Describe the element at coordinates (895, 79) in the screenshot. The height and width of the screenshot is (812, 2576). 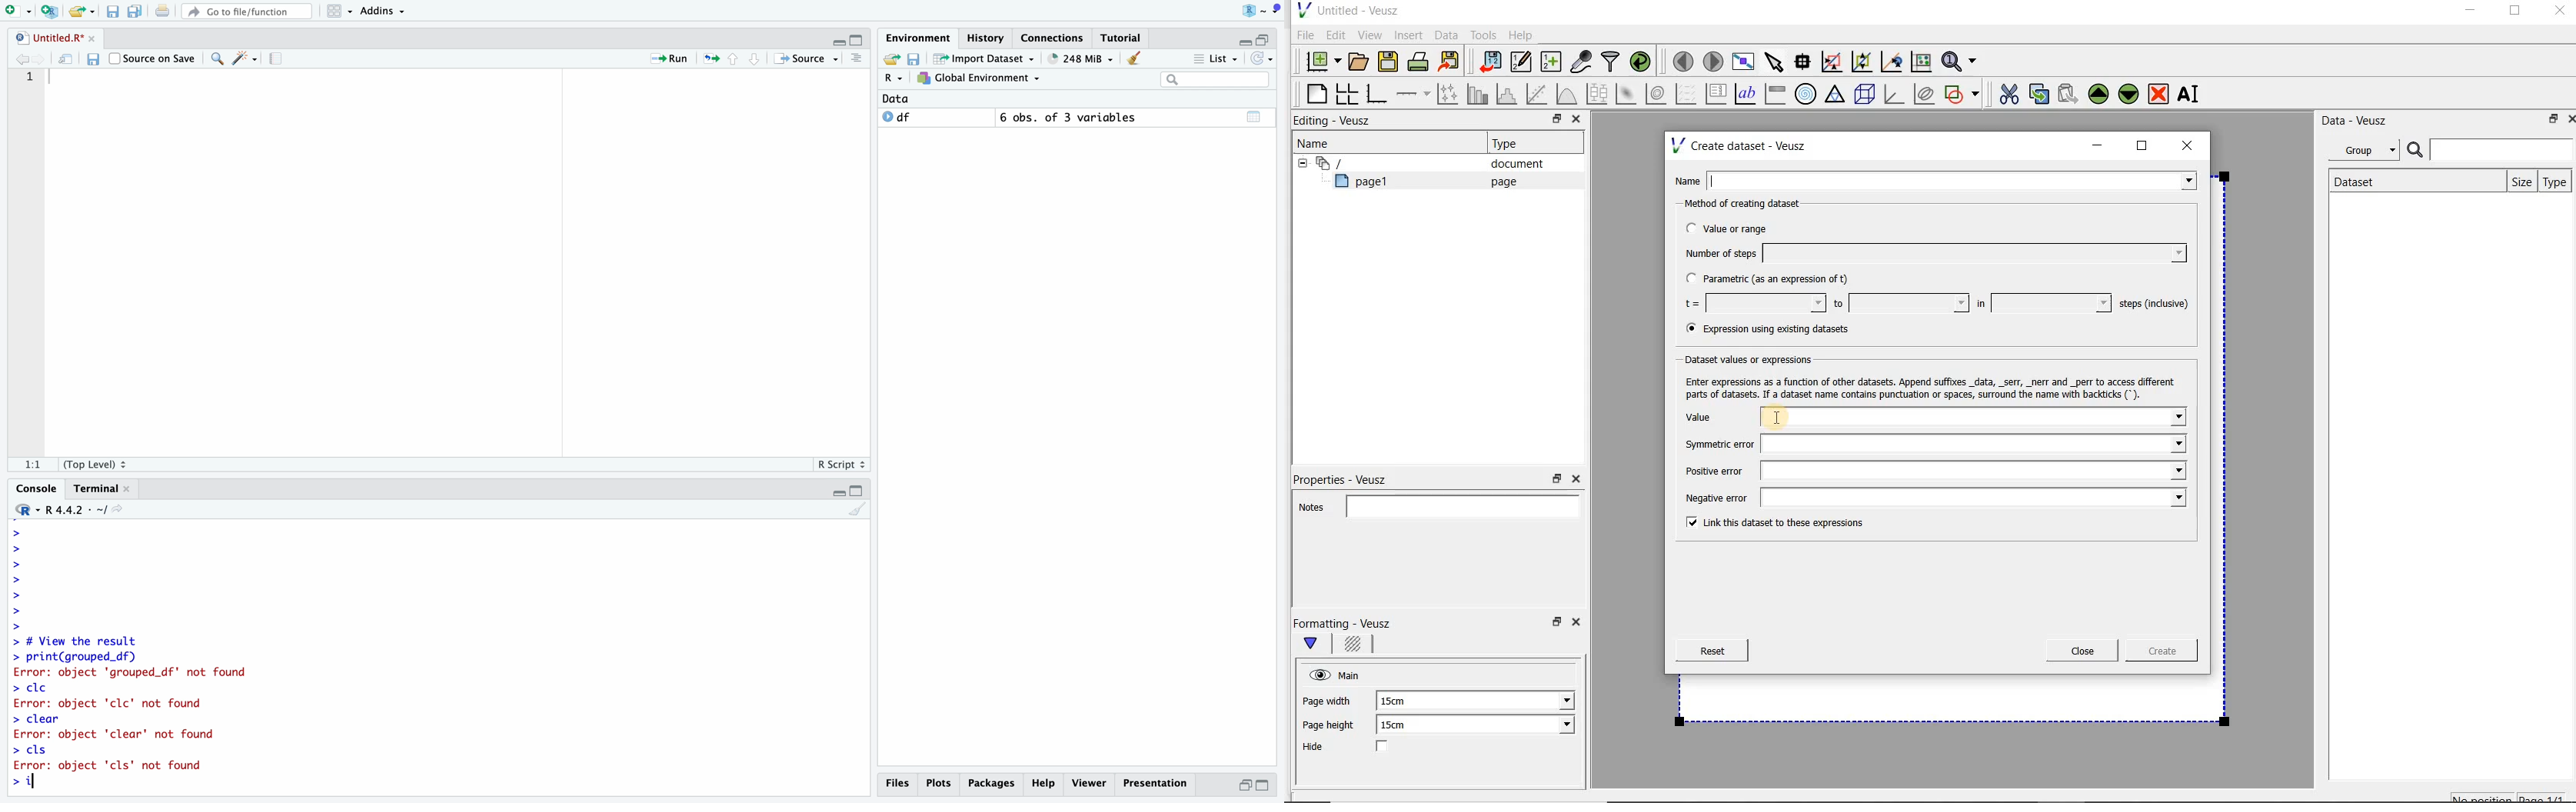
I see `R` at that location.